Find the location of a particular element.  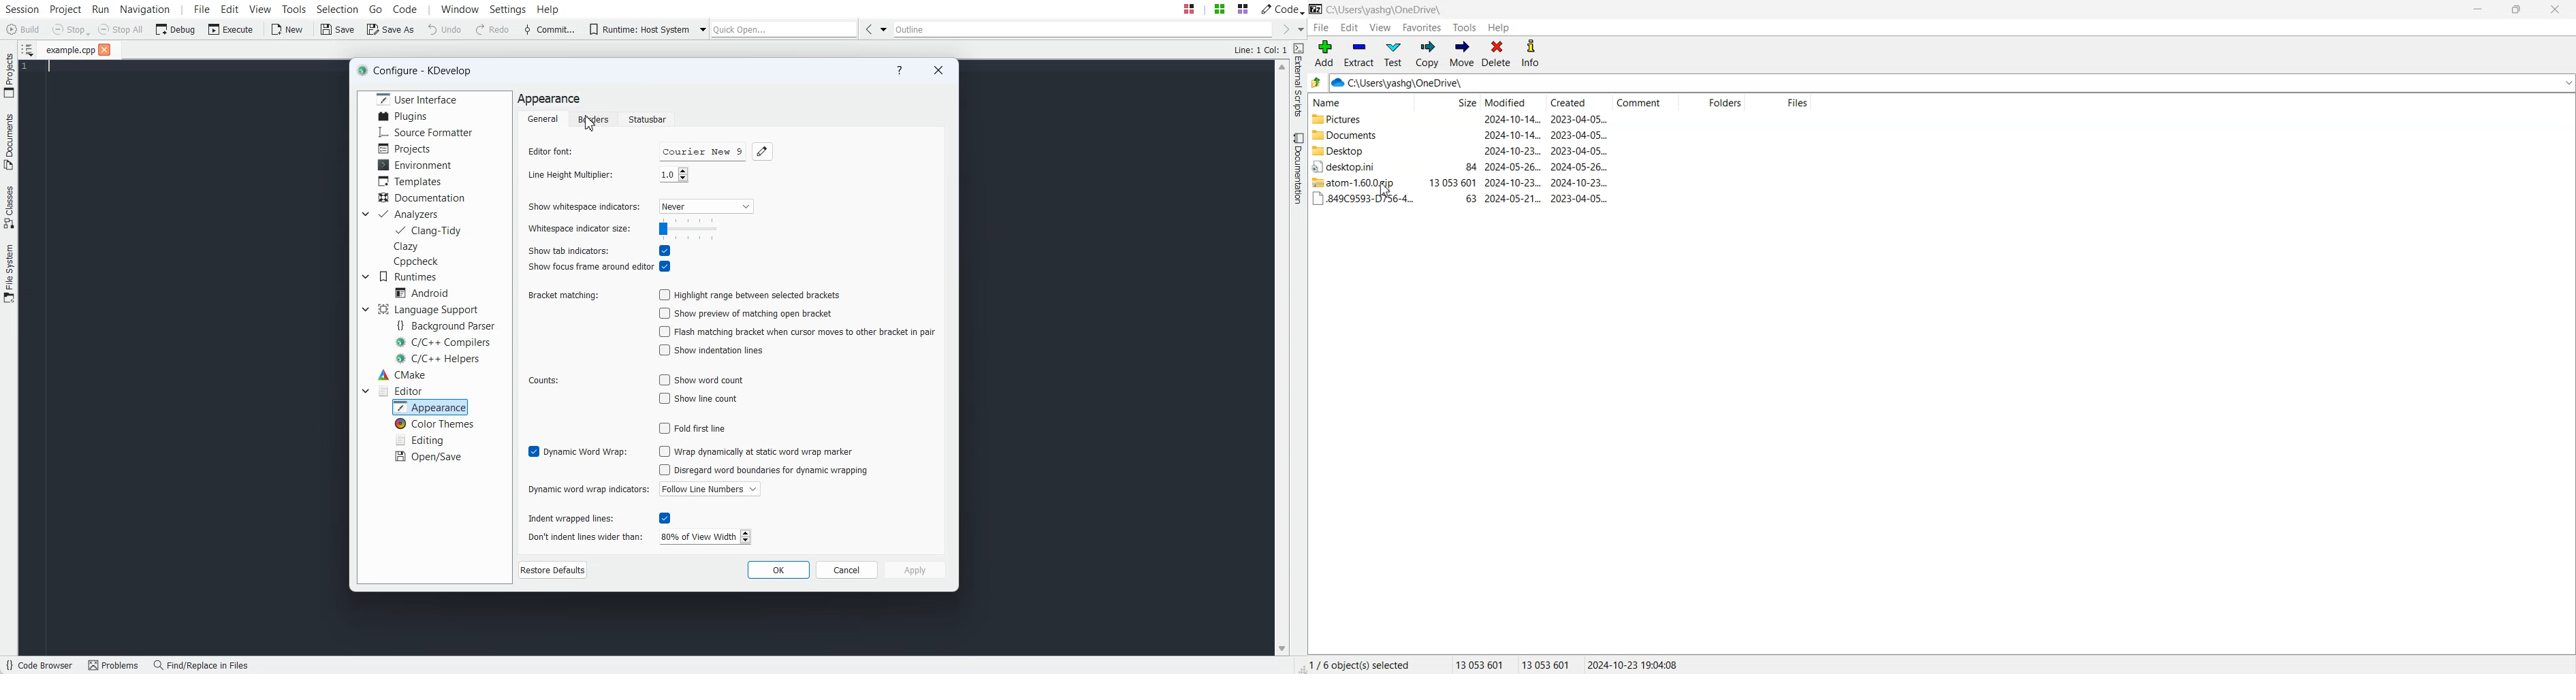

OK is located at coordinates (779, 569).